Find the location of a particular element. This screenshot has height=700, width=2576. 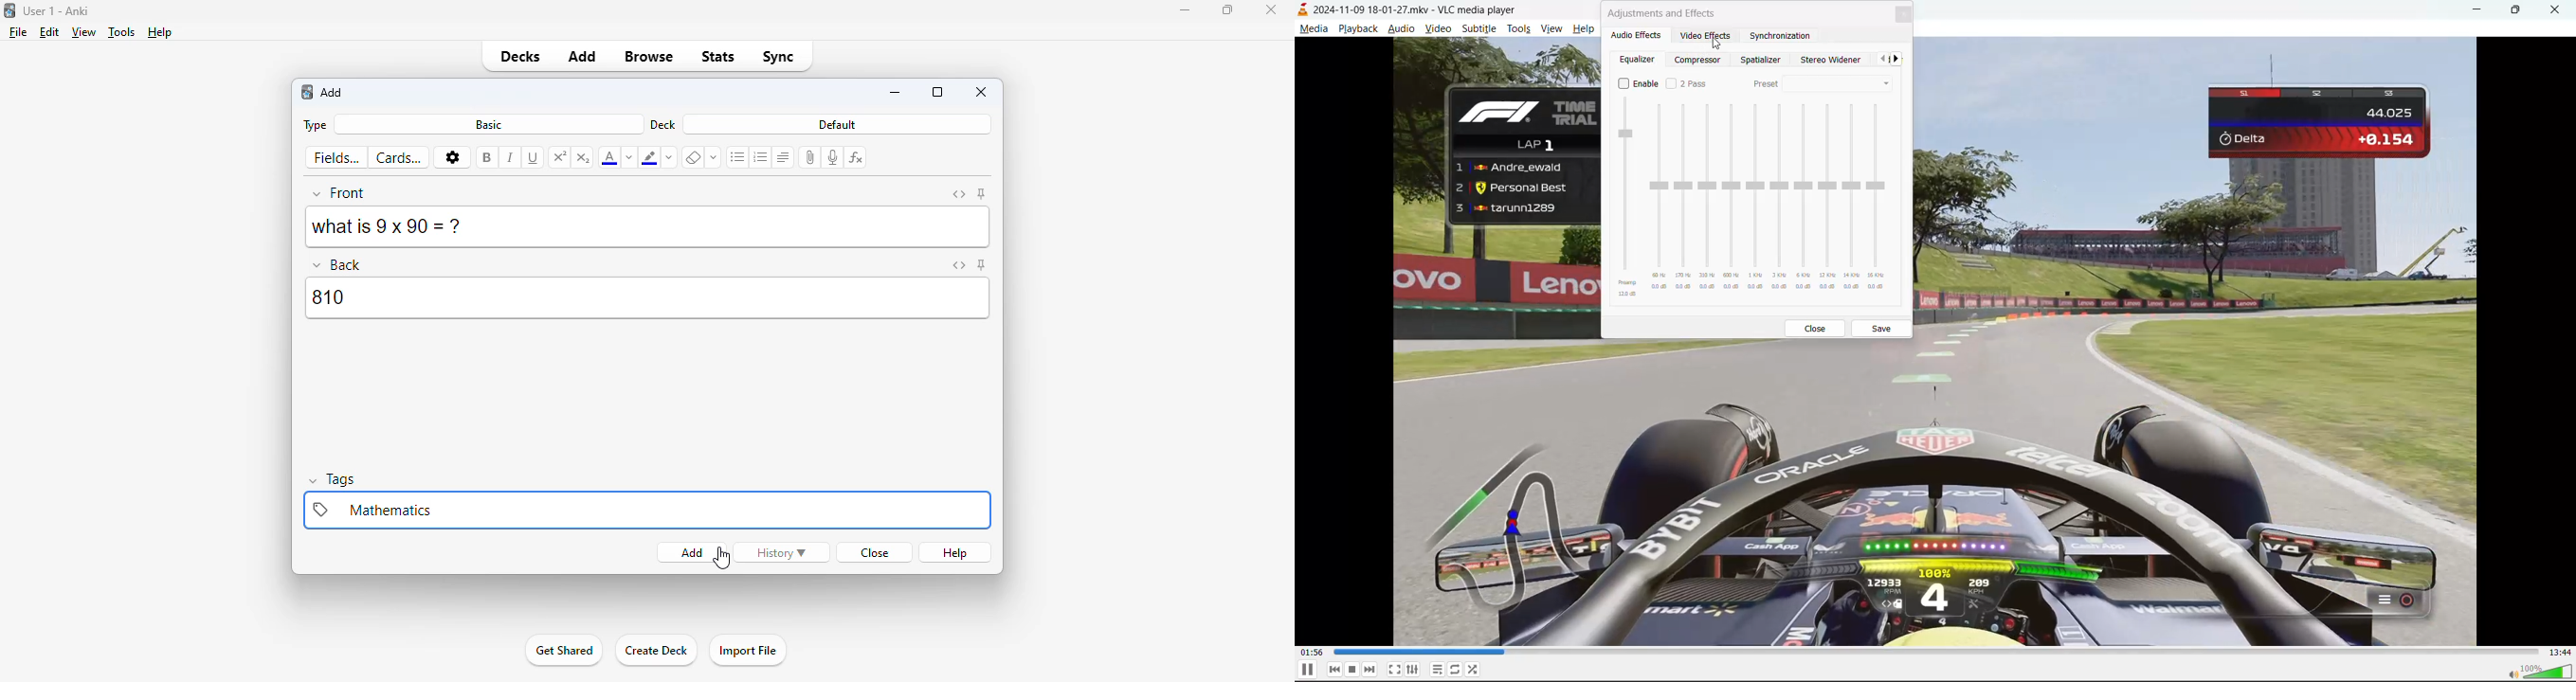

settings is located at coordinates (1413, 670).